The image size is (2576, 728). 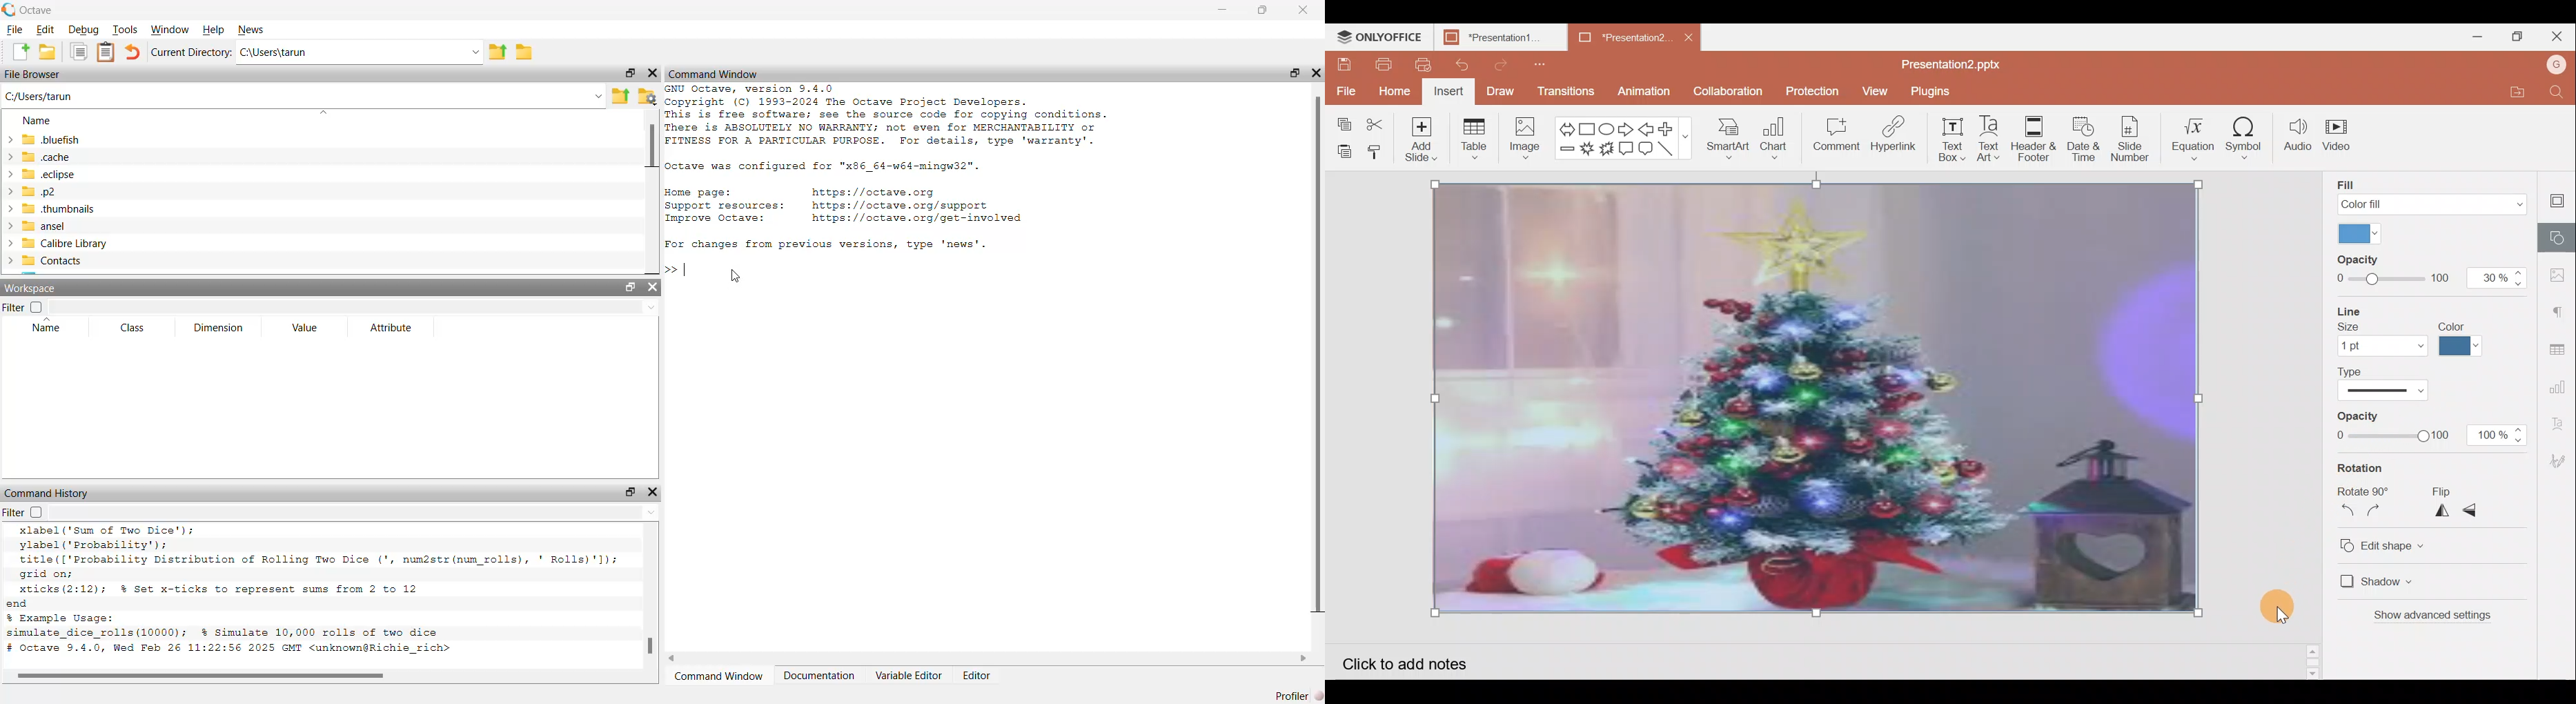 I want to click on Flip vertically, so click(x=2478, y=512).